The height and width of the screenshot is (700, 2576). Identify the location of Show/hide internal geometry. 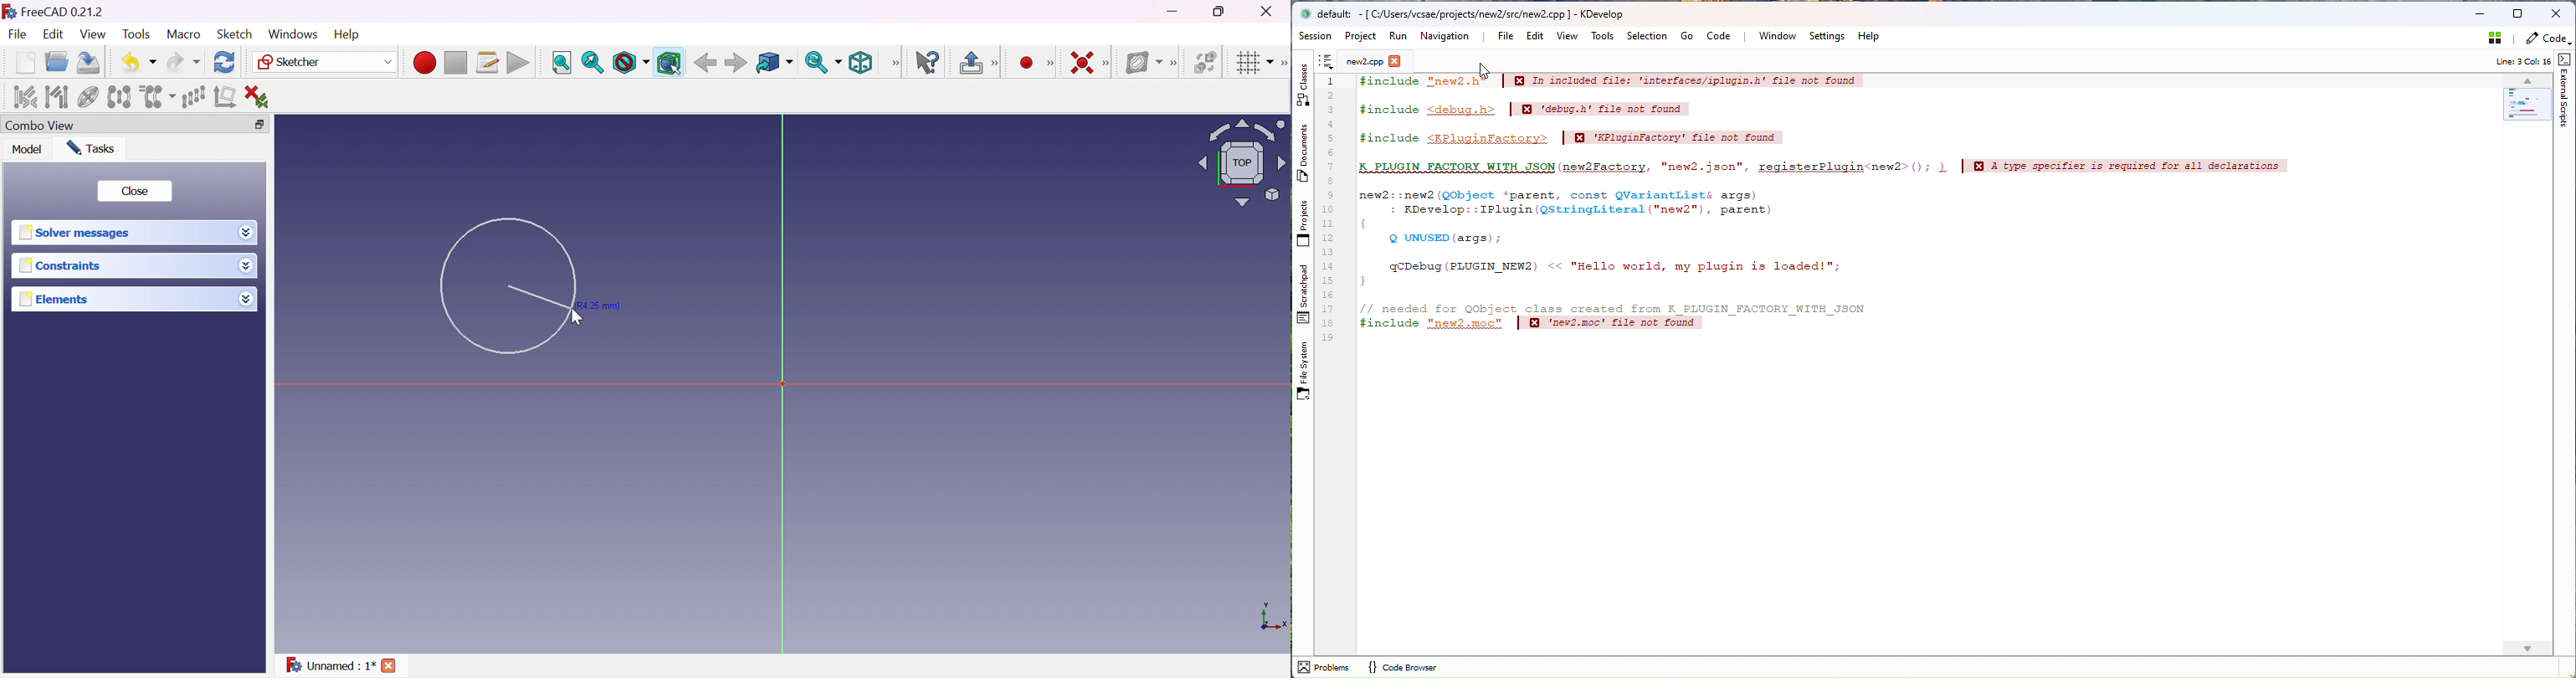
(89, 97).